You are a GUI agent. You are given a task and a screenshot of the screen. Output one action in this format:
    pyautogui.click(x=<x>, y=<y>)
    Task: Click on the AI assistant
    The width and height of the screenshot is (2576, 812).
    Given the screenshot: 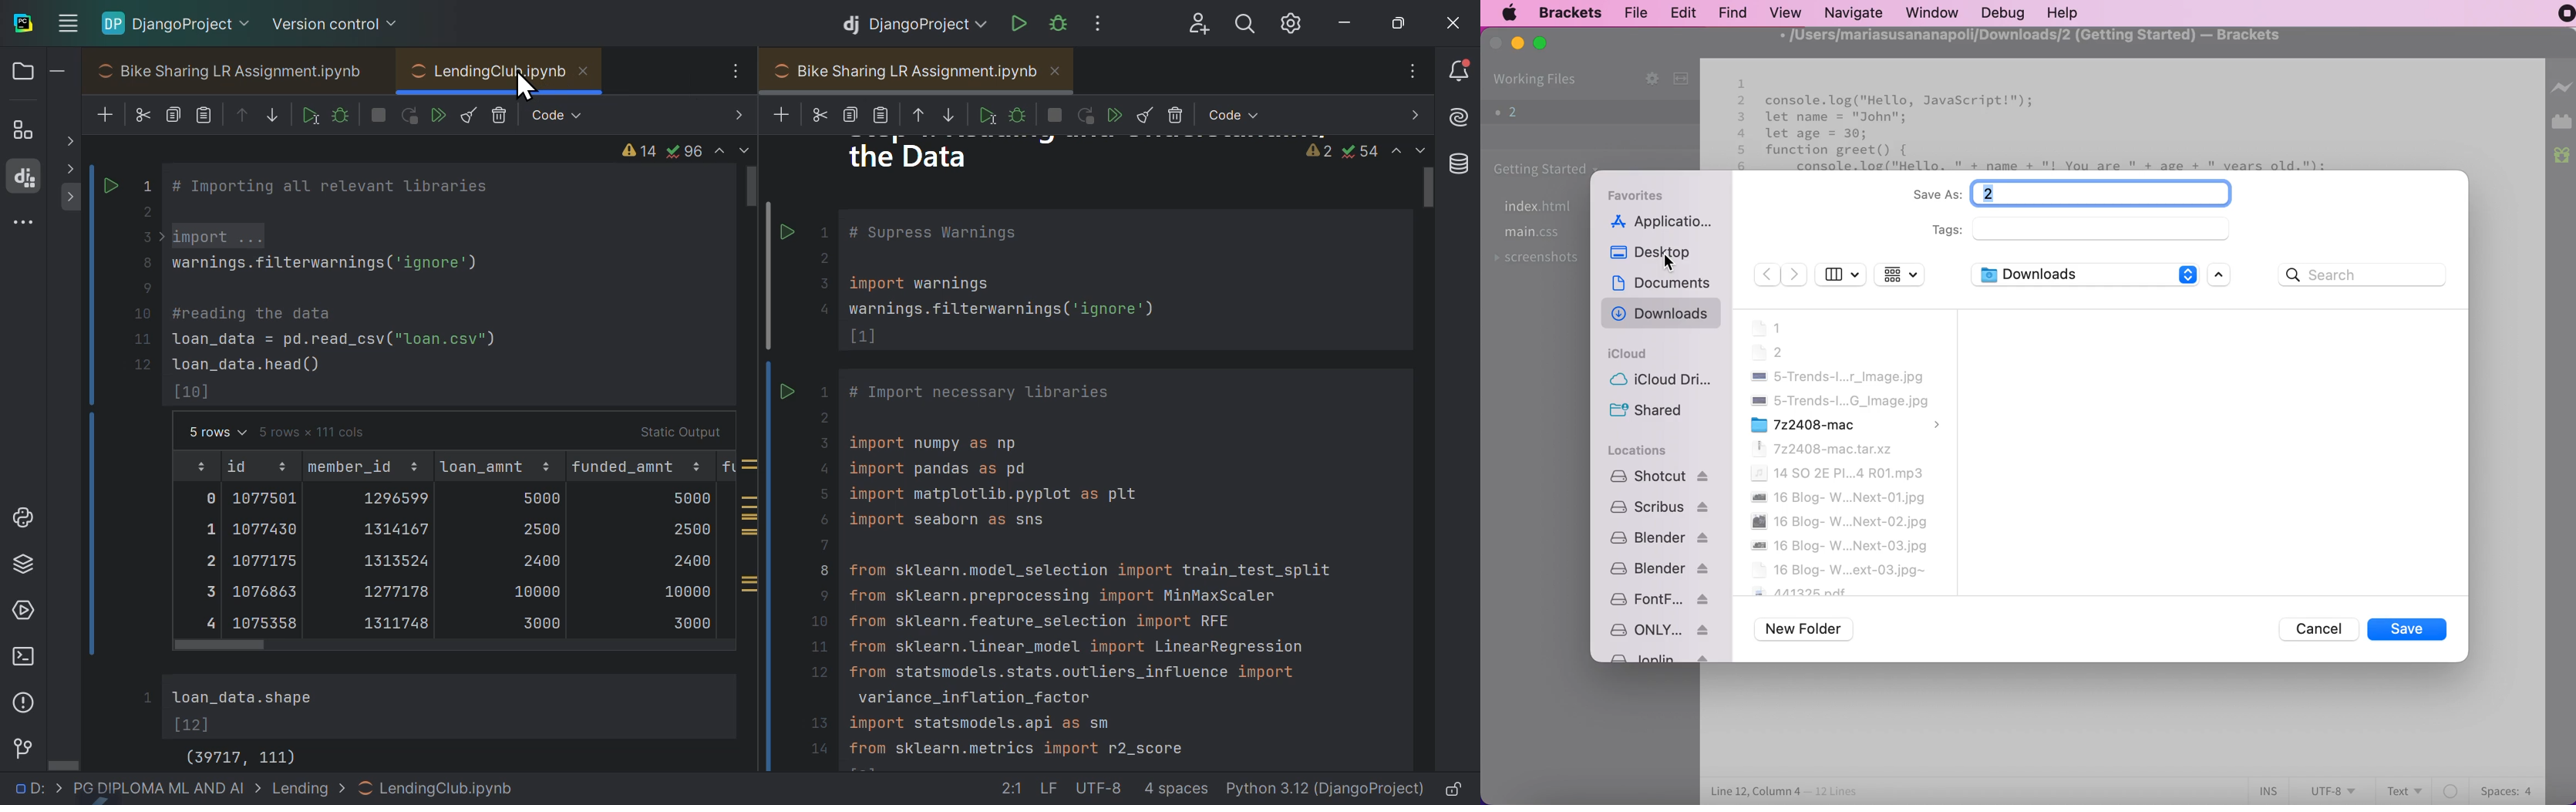 What is the action you would take?
    pyautogui.click(x=1460, y=119)
    